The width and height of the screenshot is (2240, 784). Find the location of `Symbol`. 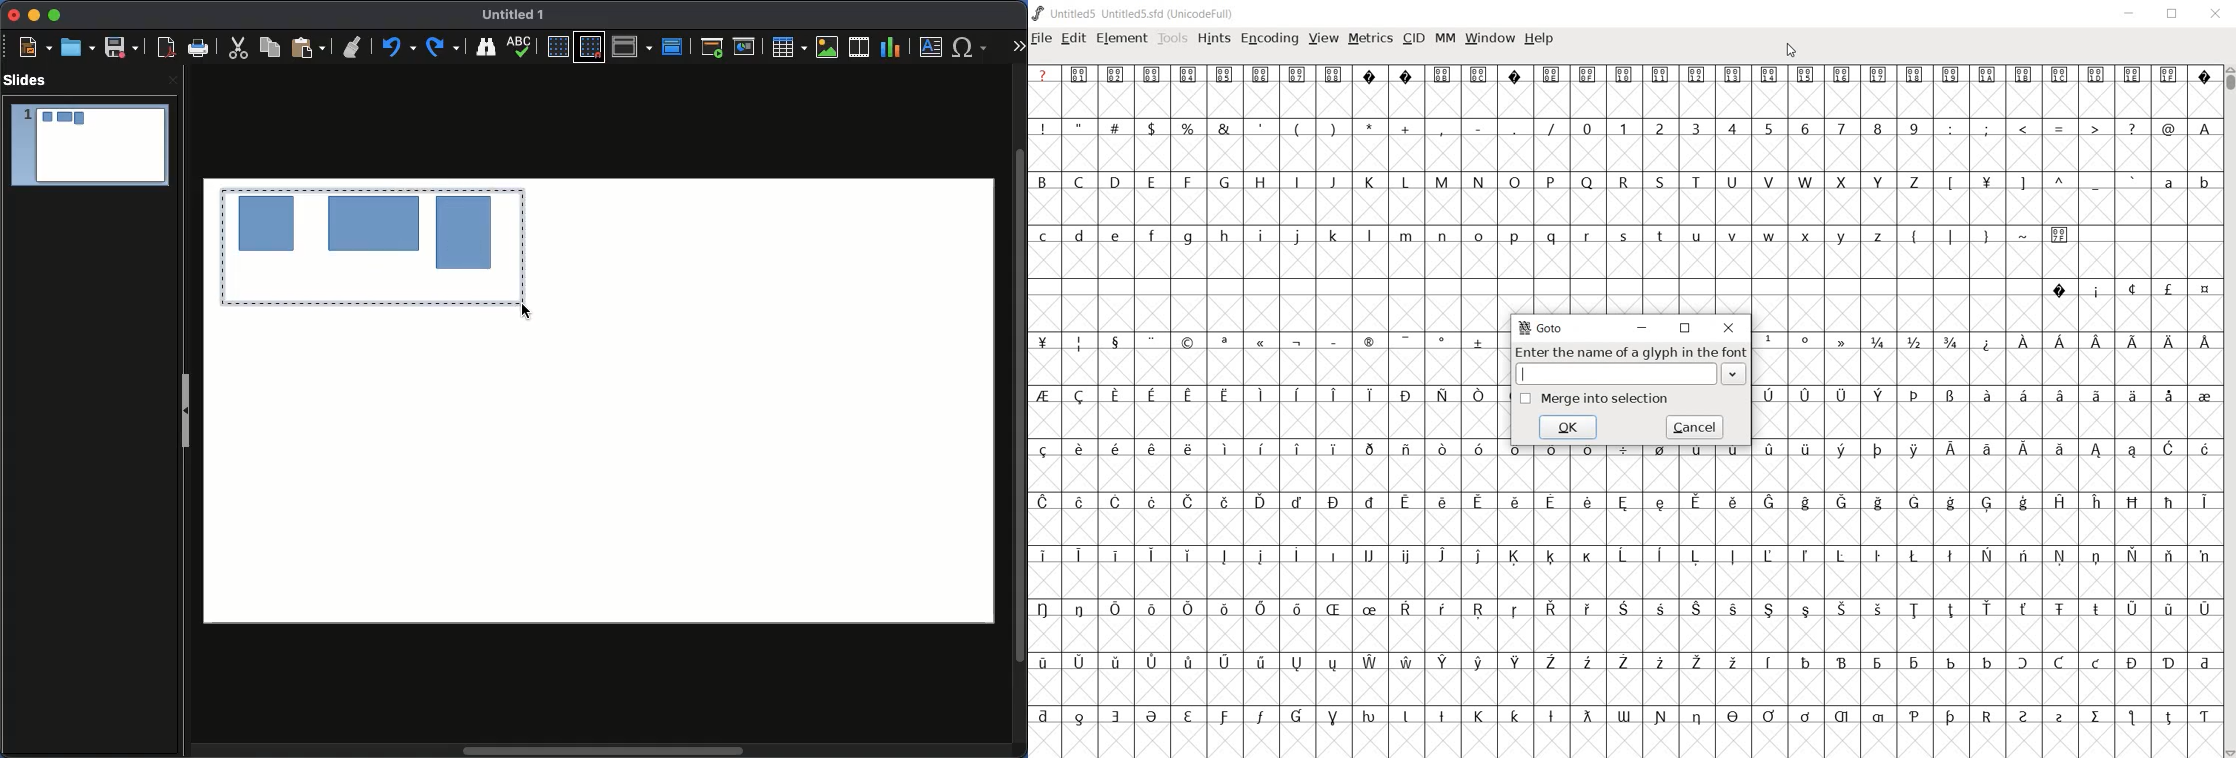

Symbol is located at coordinates (1479, 556).